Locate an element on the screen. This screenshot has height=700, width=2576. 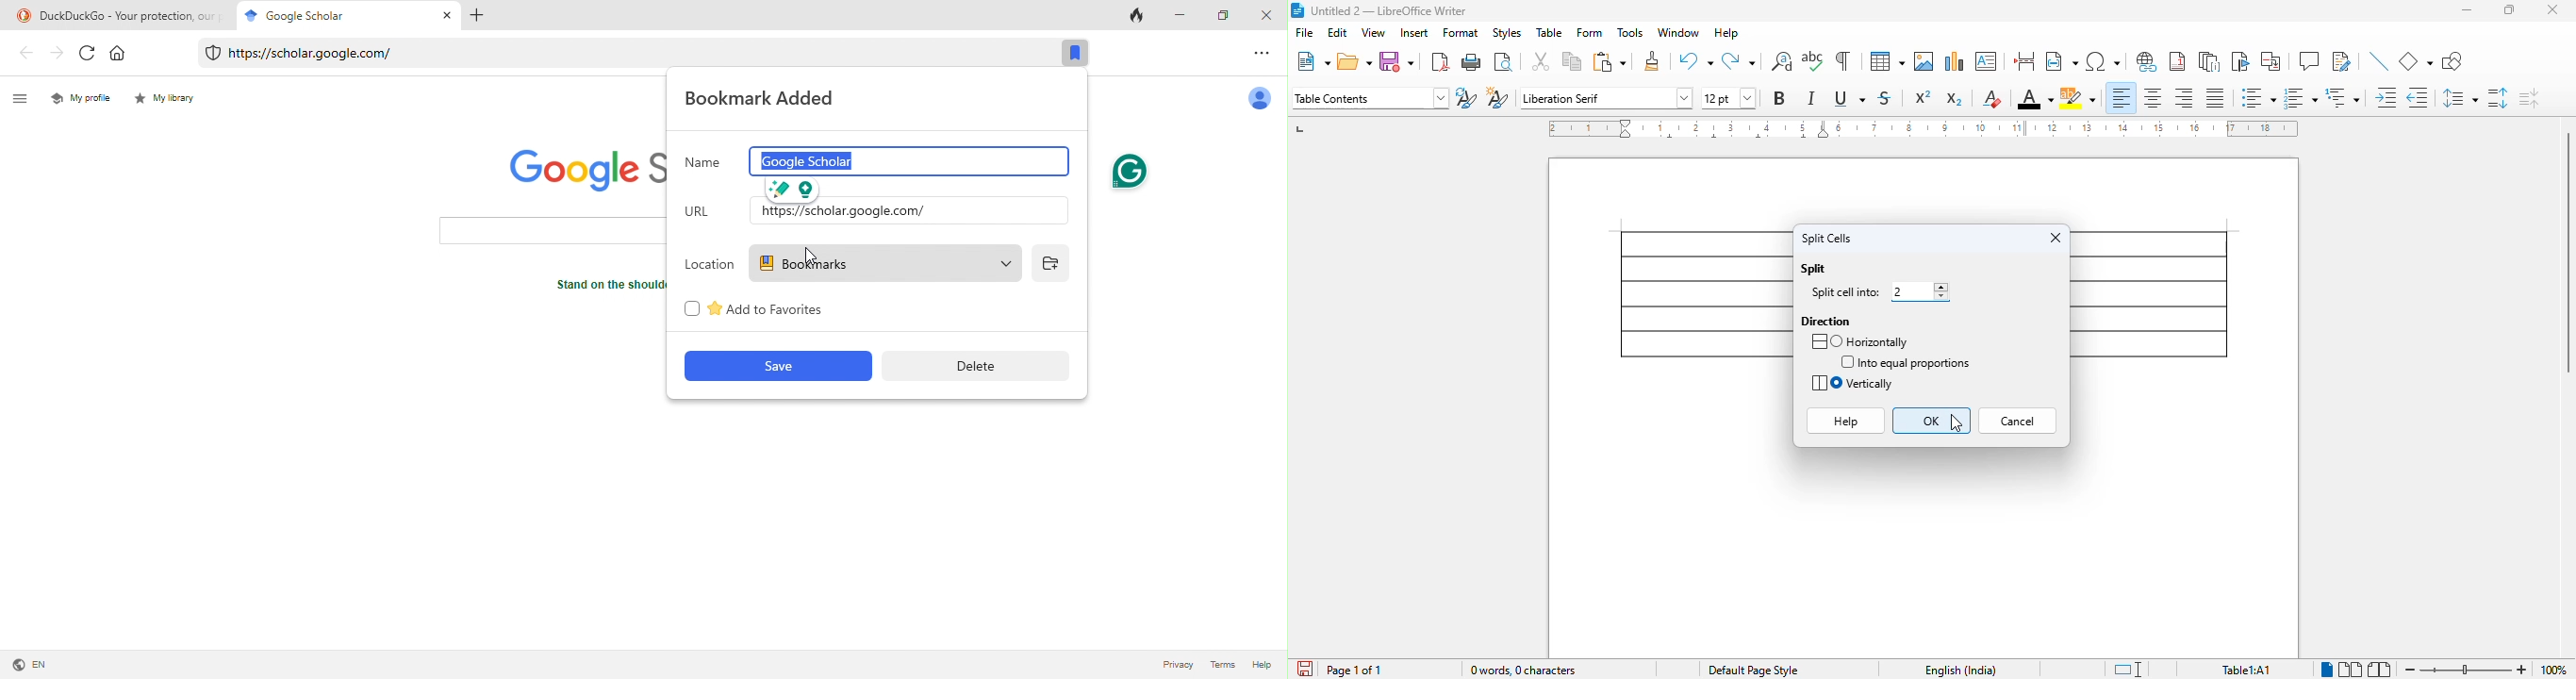
add tab is located at coordinates (479, 17).